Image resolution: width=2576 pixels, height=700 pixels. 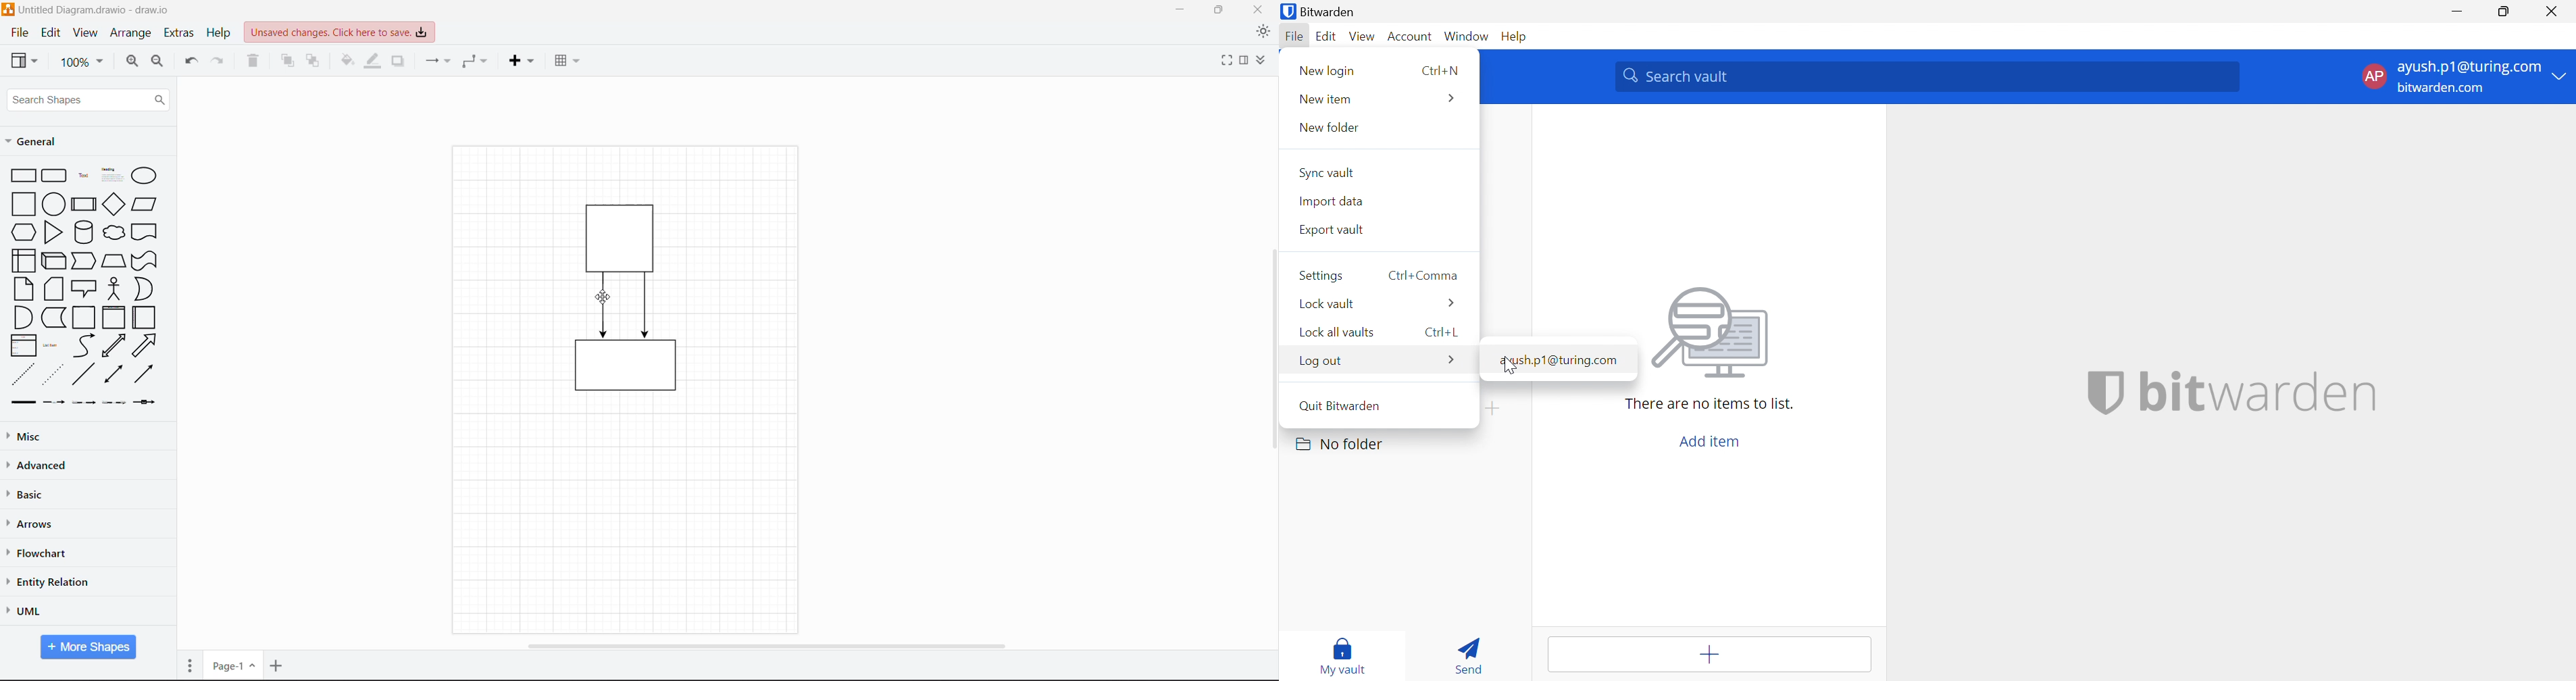 I want to click on Ellipse, so click(x=144, y=176).